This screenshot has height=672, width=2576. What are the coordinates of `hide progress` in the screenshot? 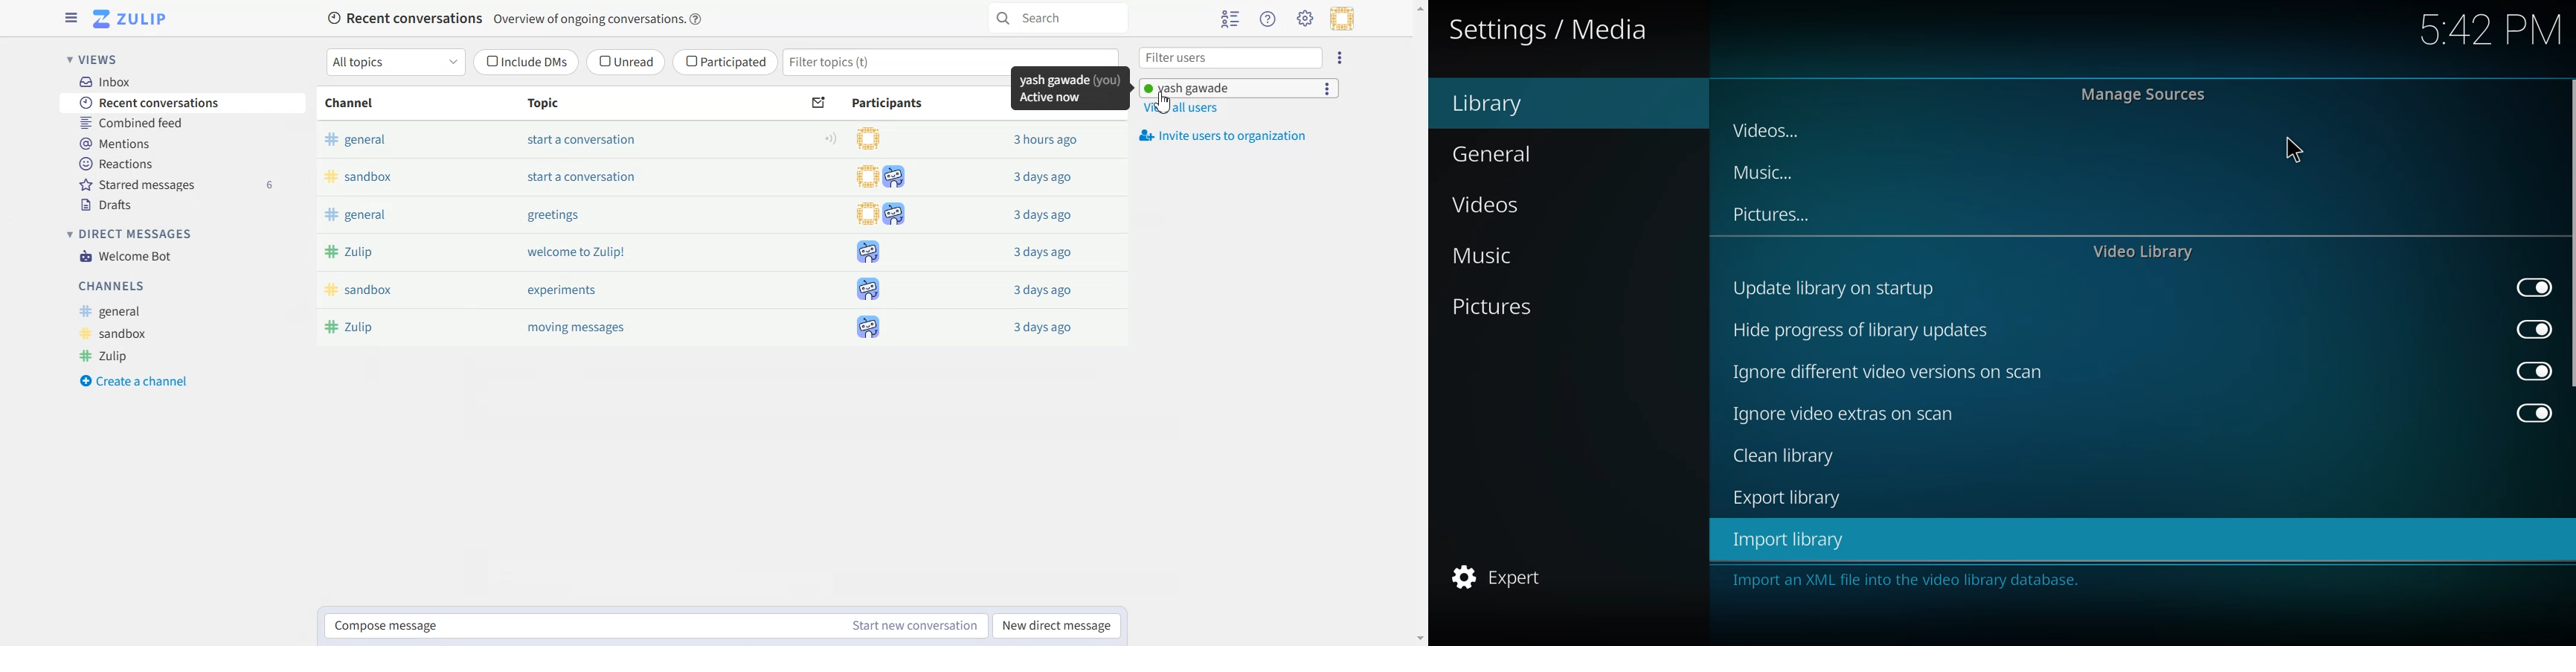 It's located at (1859, 330).